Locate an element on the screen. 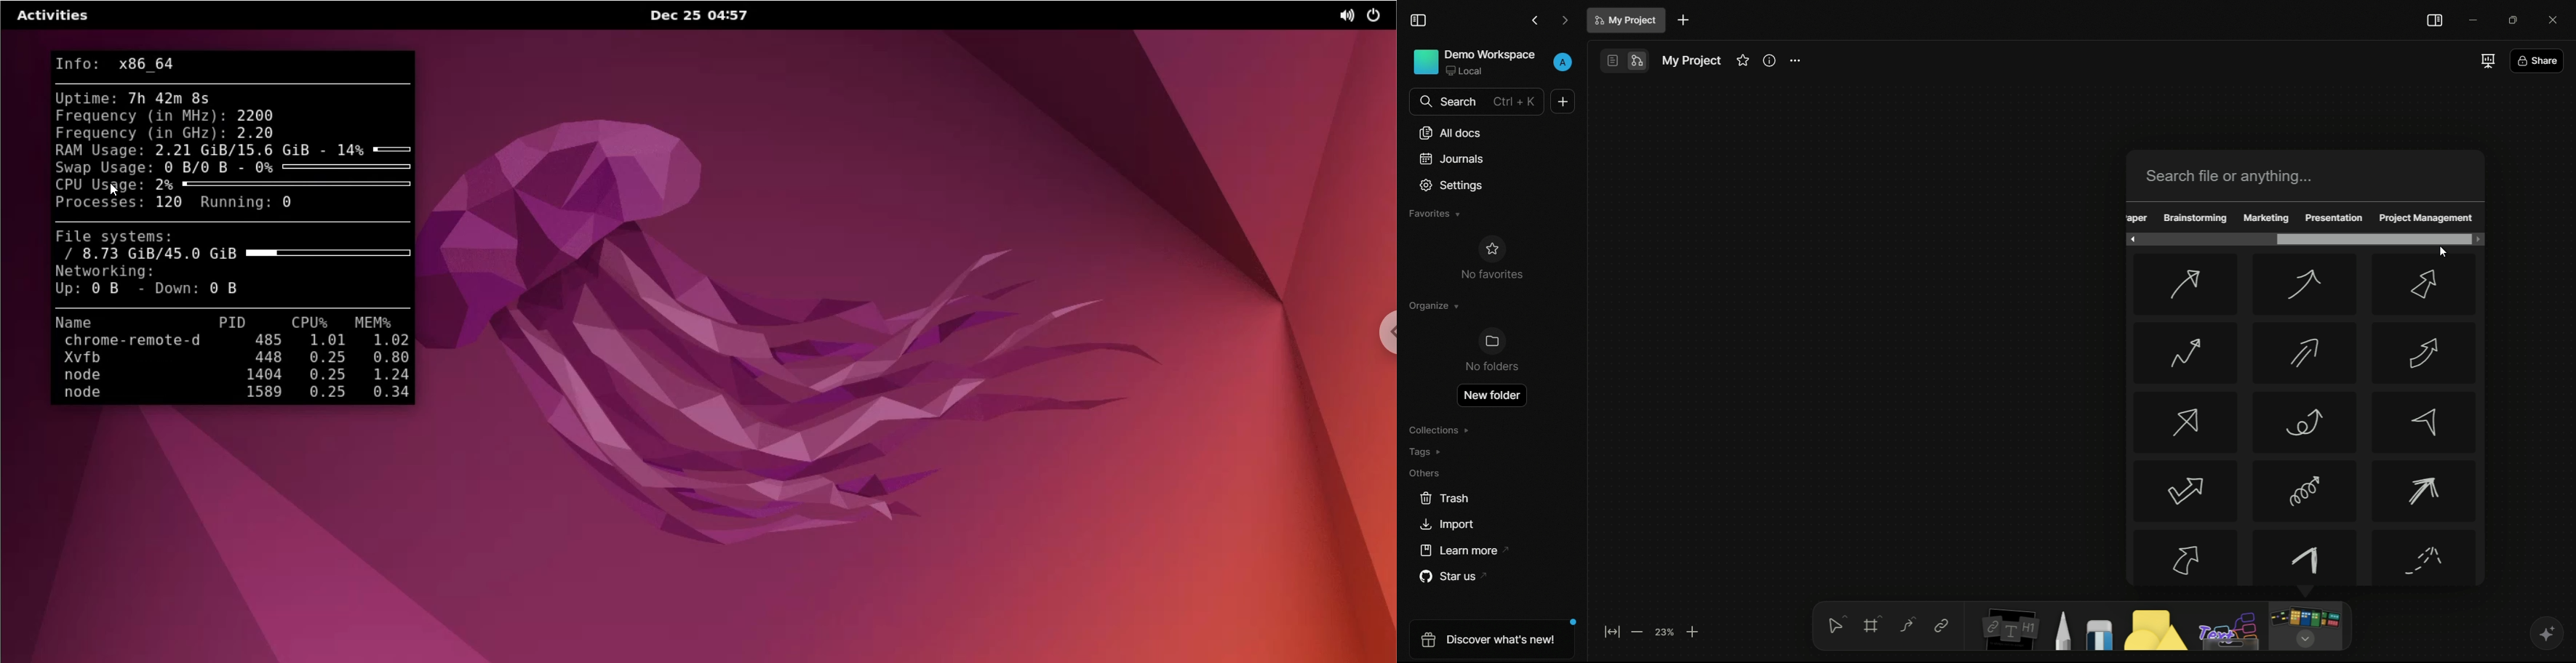  others is located at coordinates (1424, 473).